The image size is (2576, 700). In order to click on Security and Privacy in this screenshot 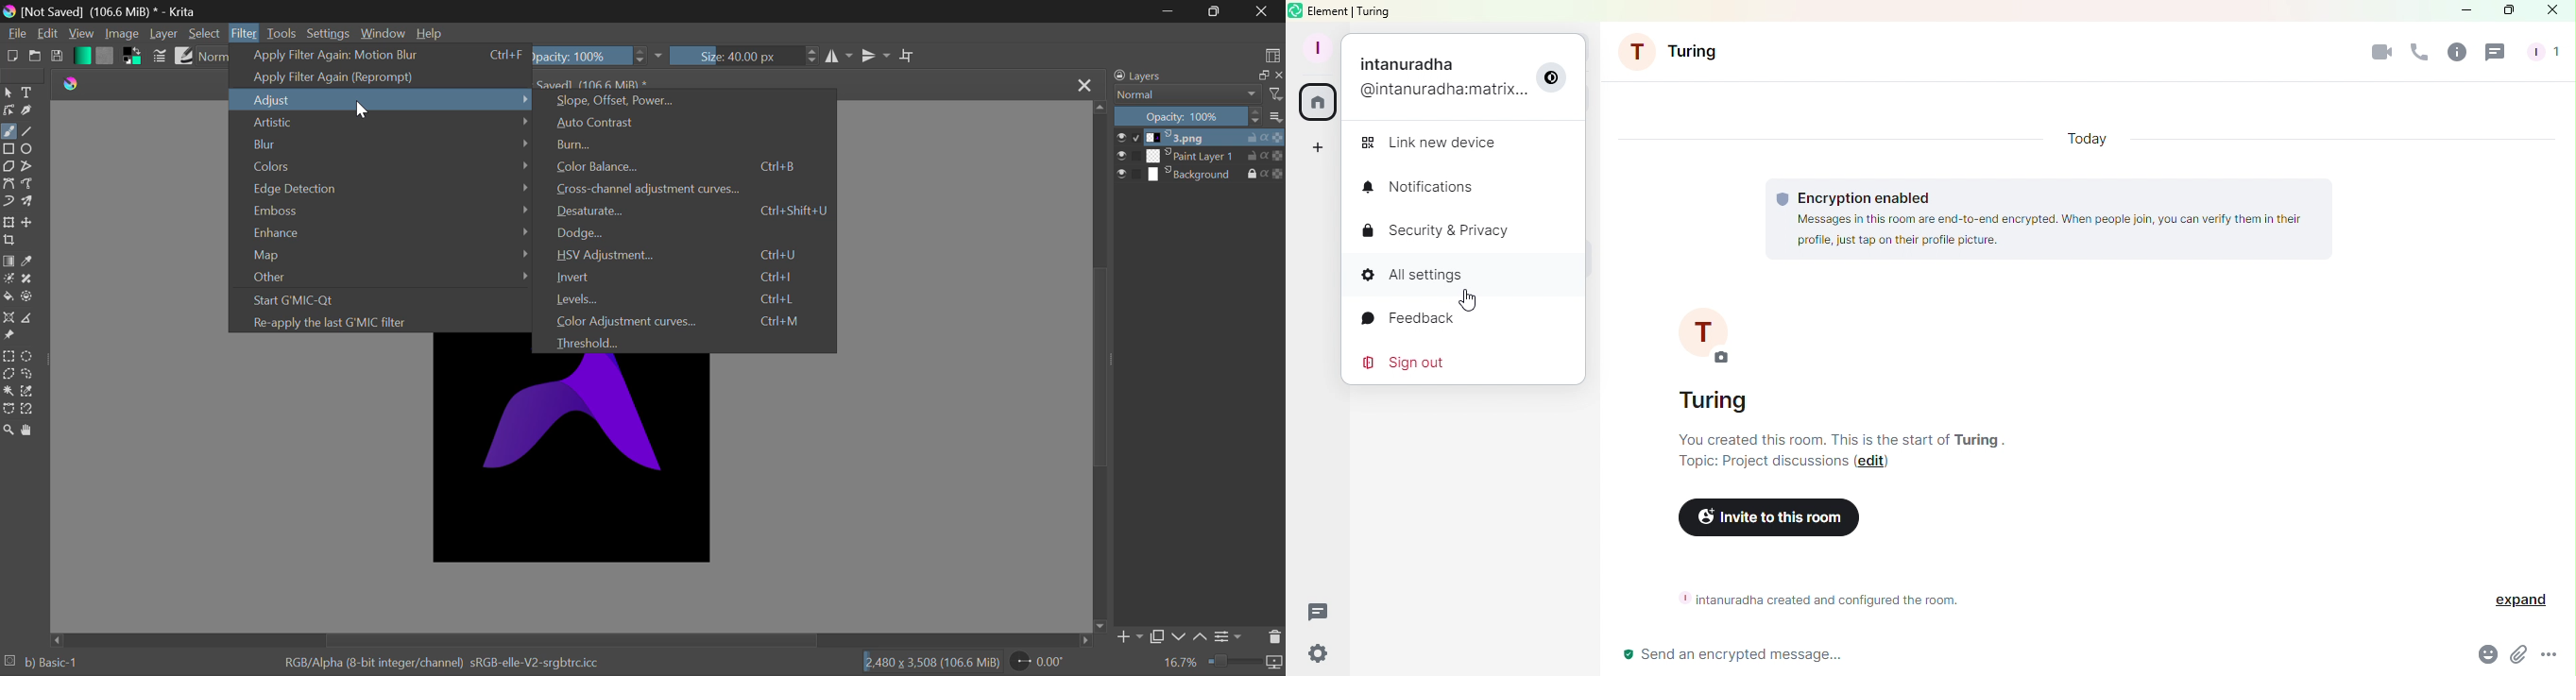, I will do `click(1438, 231)`.